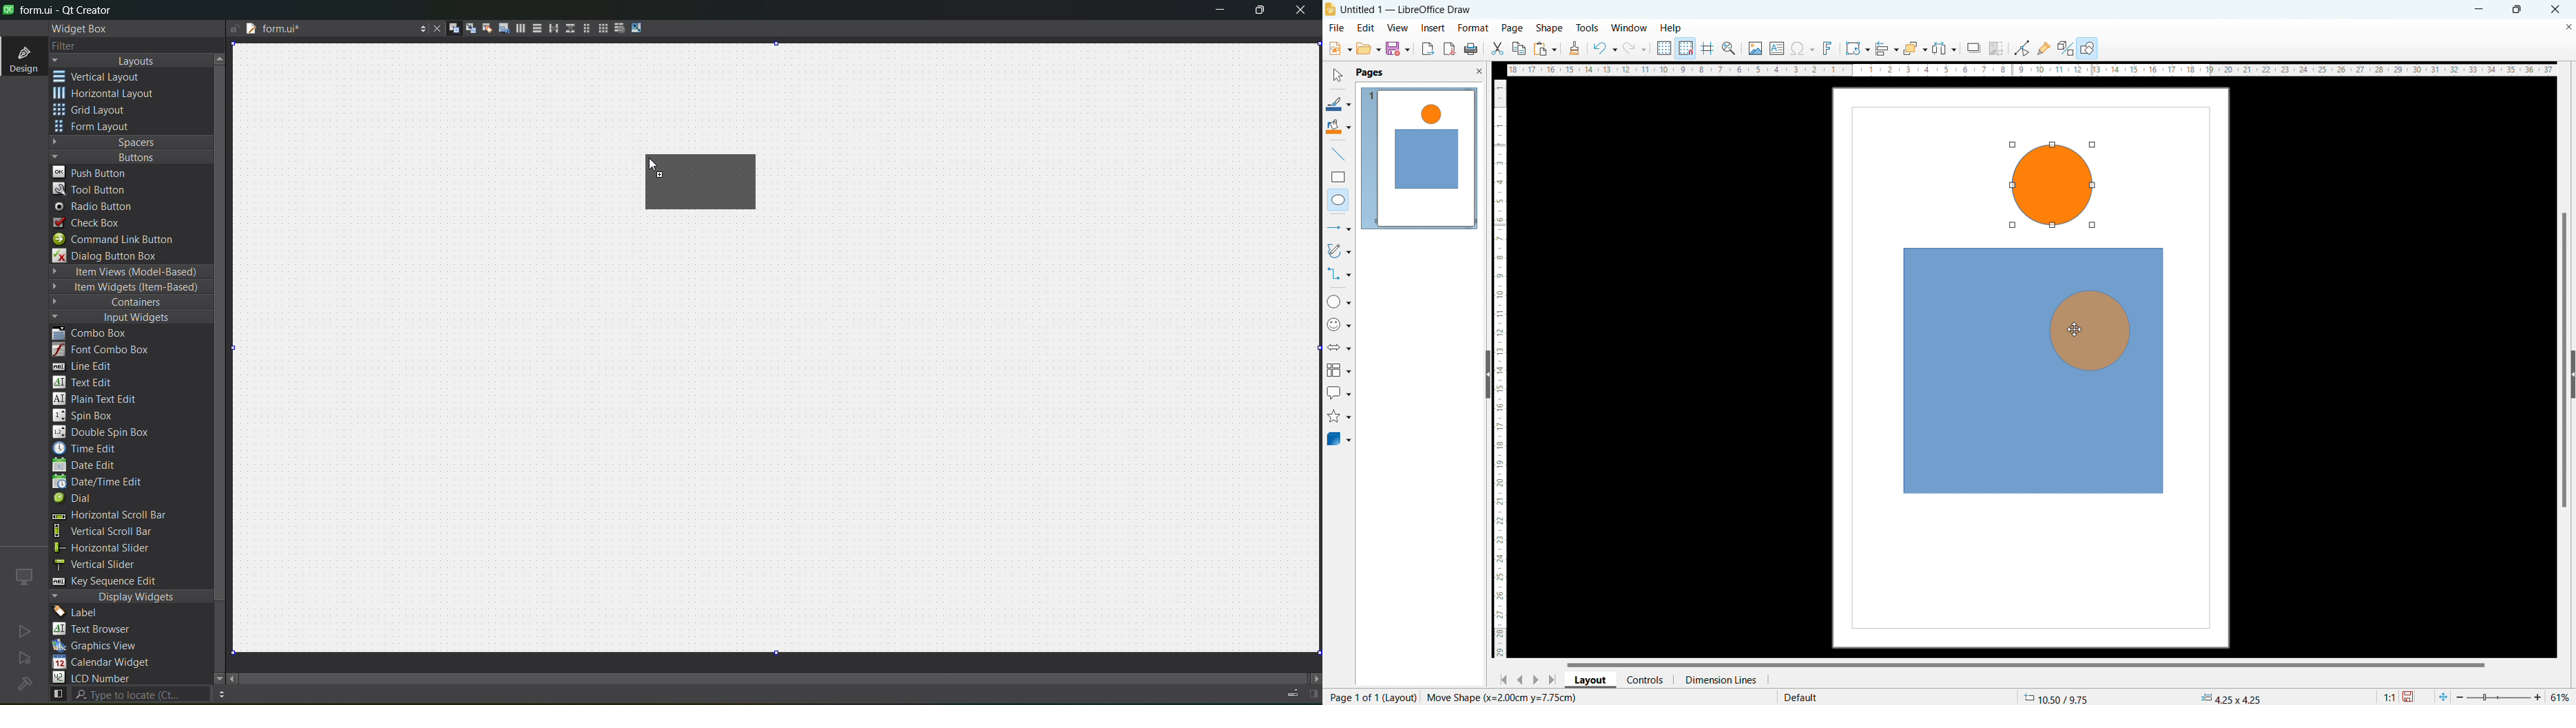  Describe the element at coordinates (2538, 696) in the screenshot. I see `zoom in` at that location.